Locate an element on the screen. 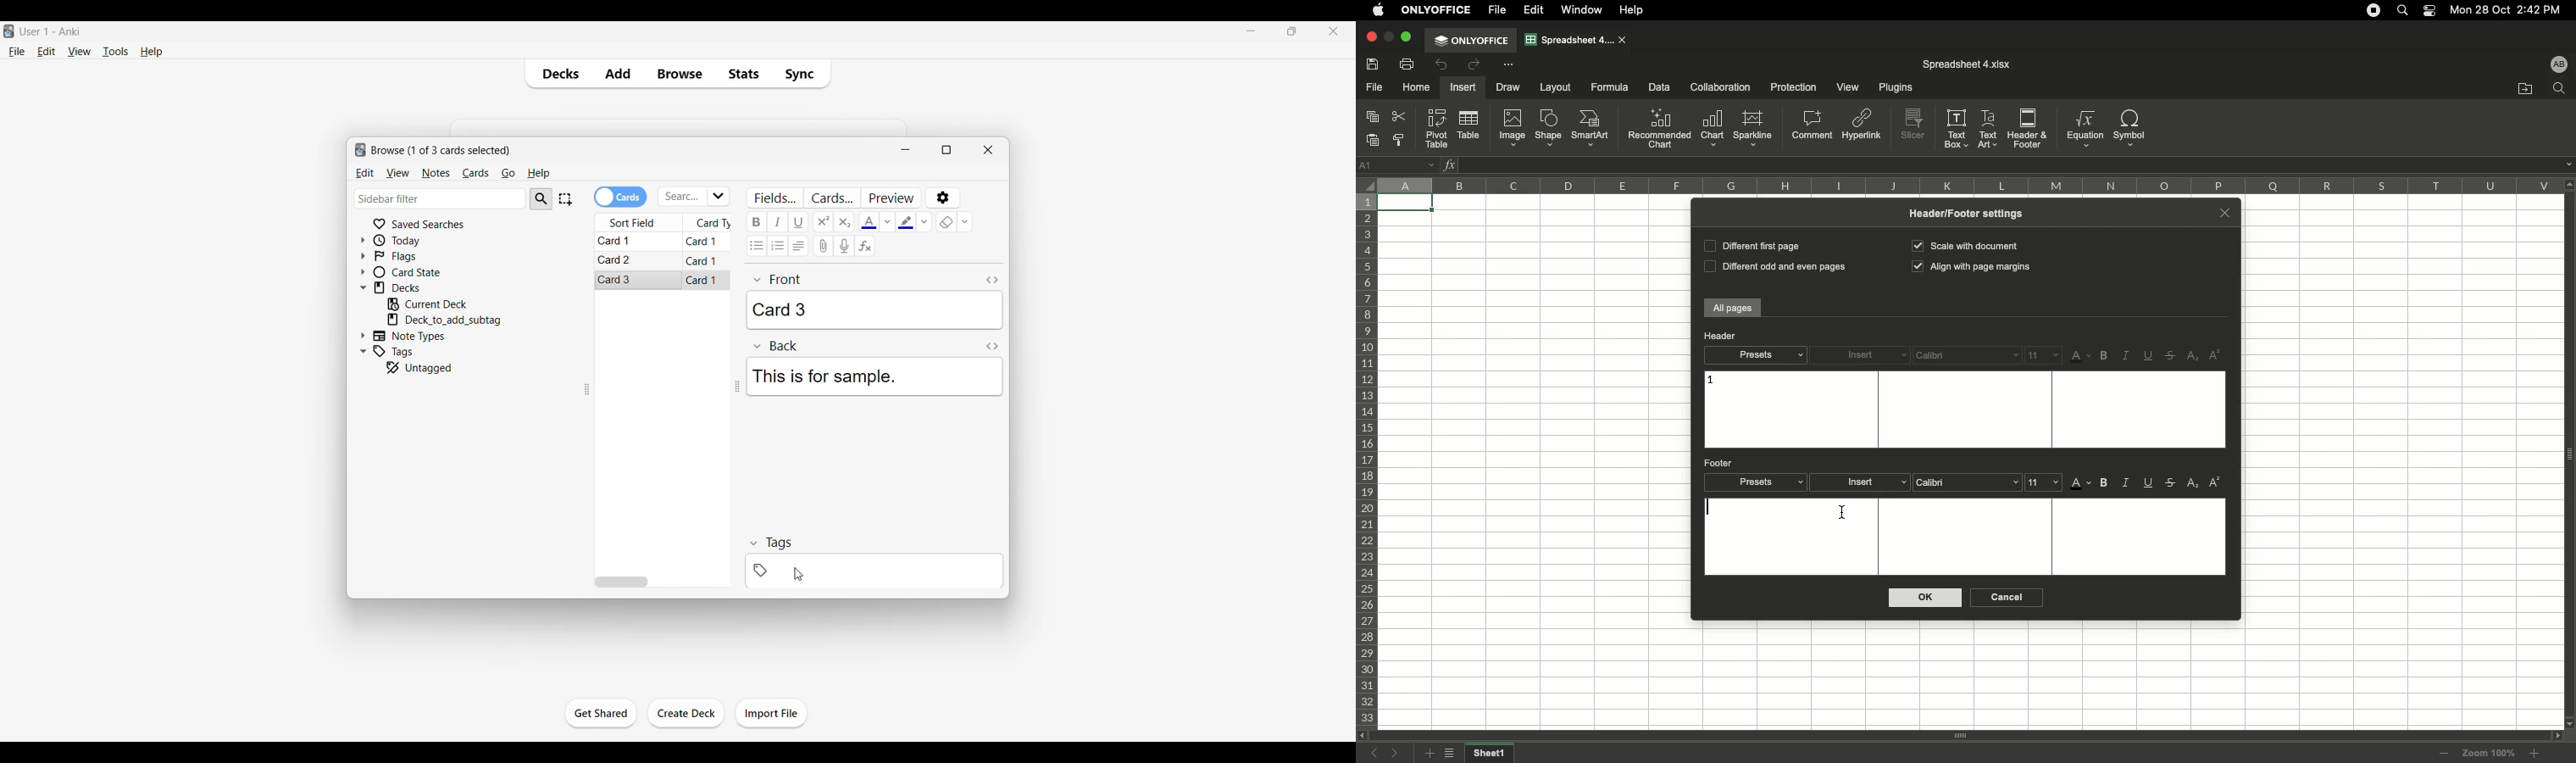  Draw is located at coordinates (1510, 86).